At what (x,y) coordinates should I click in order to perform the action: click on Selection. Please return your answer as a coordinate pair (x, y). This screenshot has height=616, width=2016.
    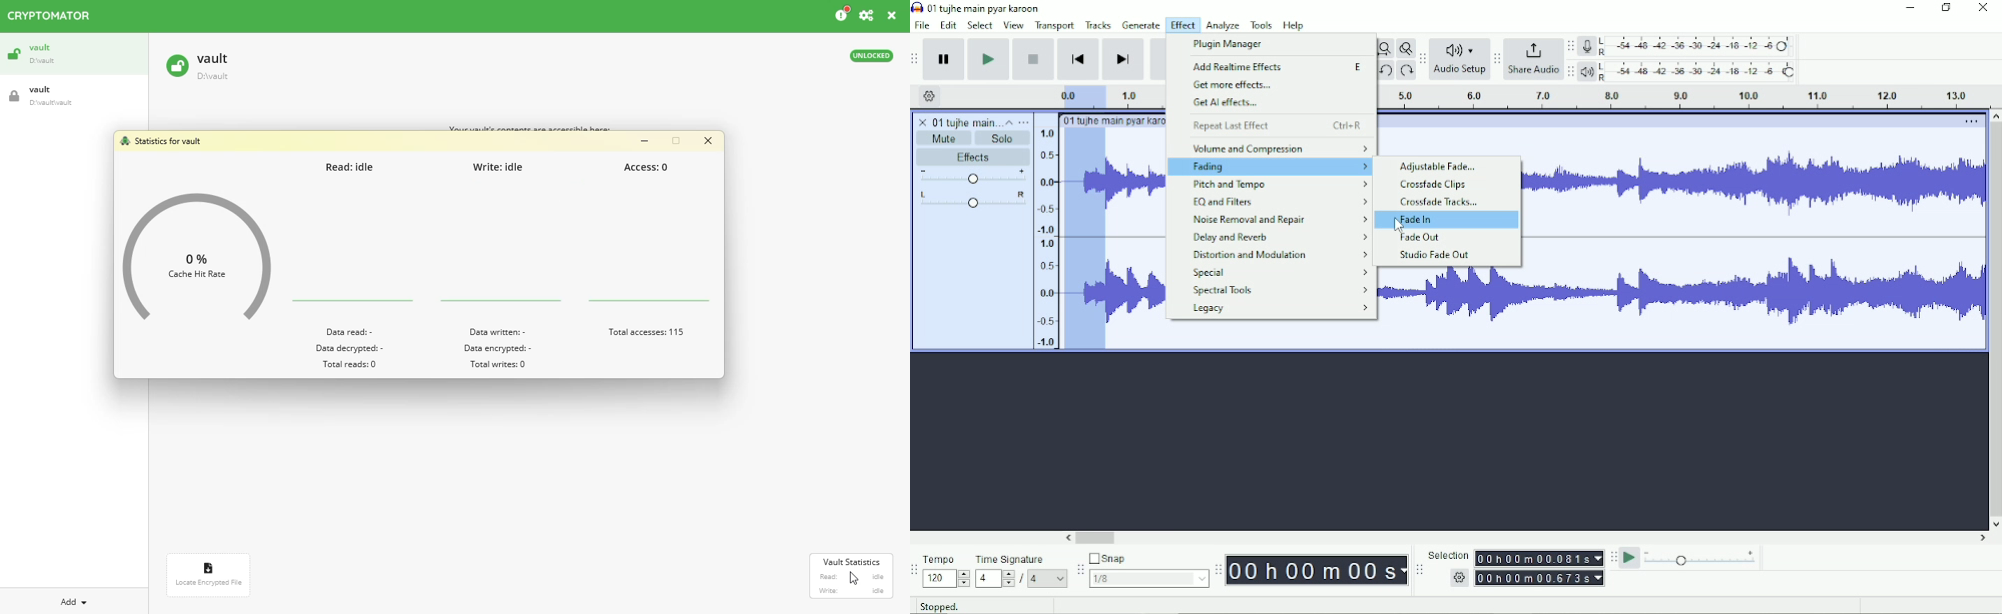
    Looking at the image, I should click on (1448, 555).